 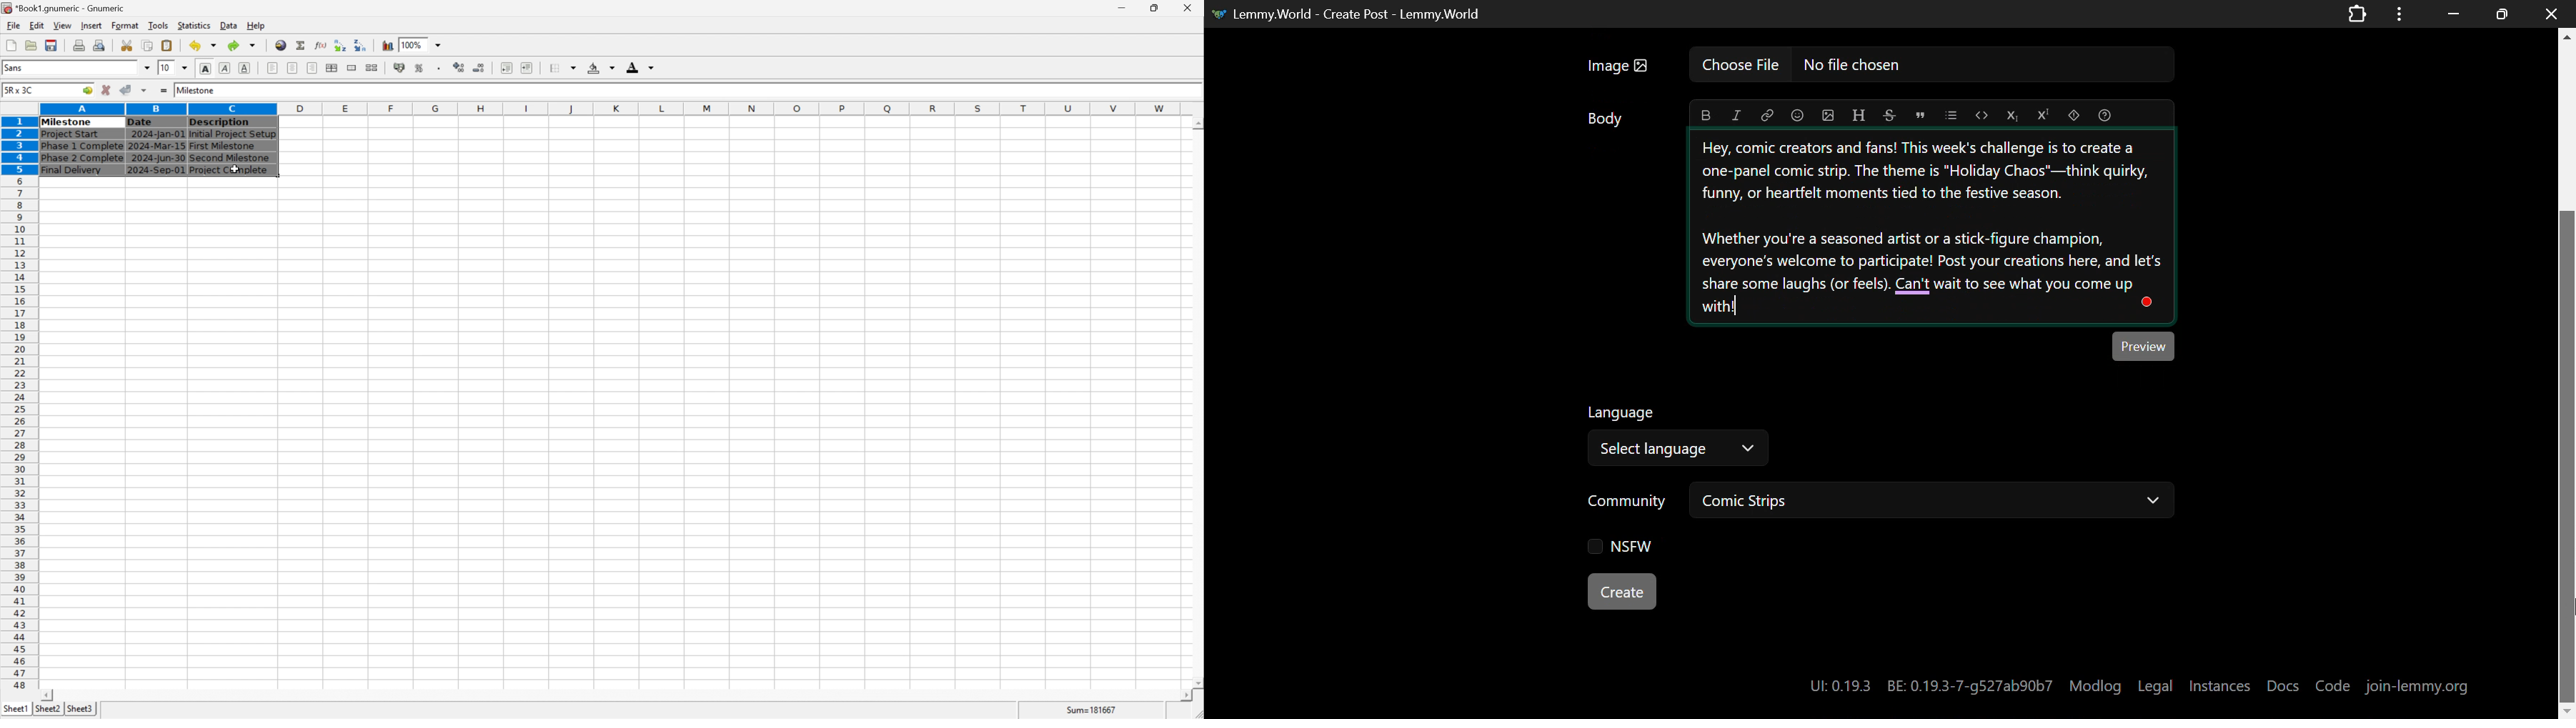 I want to click on UI:0.19.3 BE:0.19.3-7-g527ab90b7, so click(x=1929, y=686).